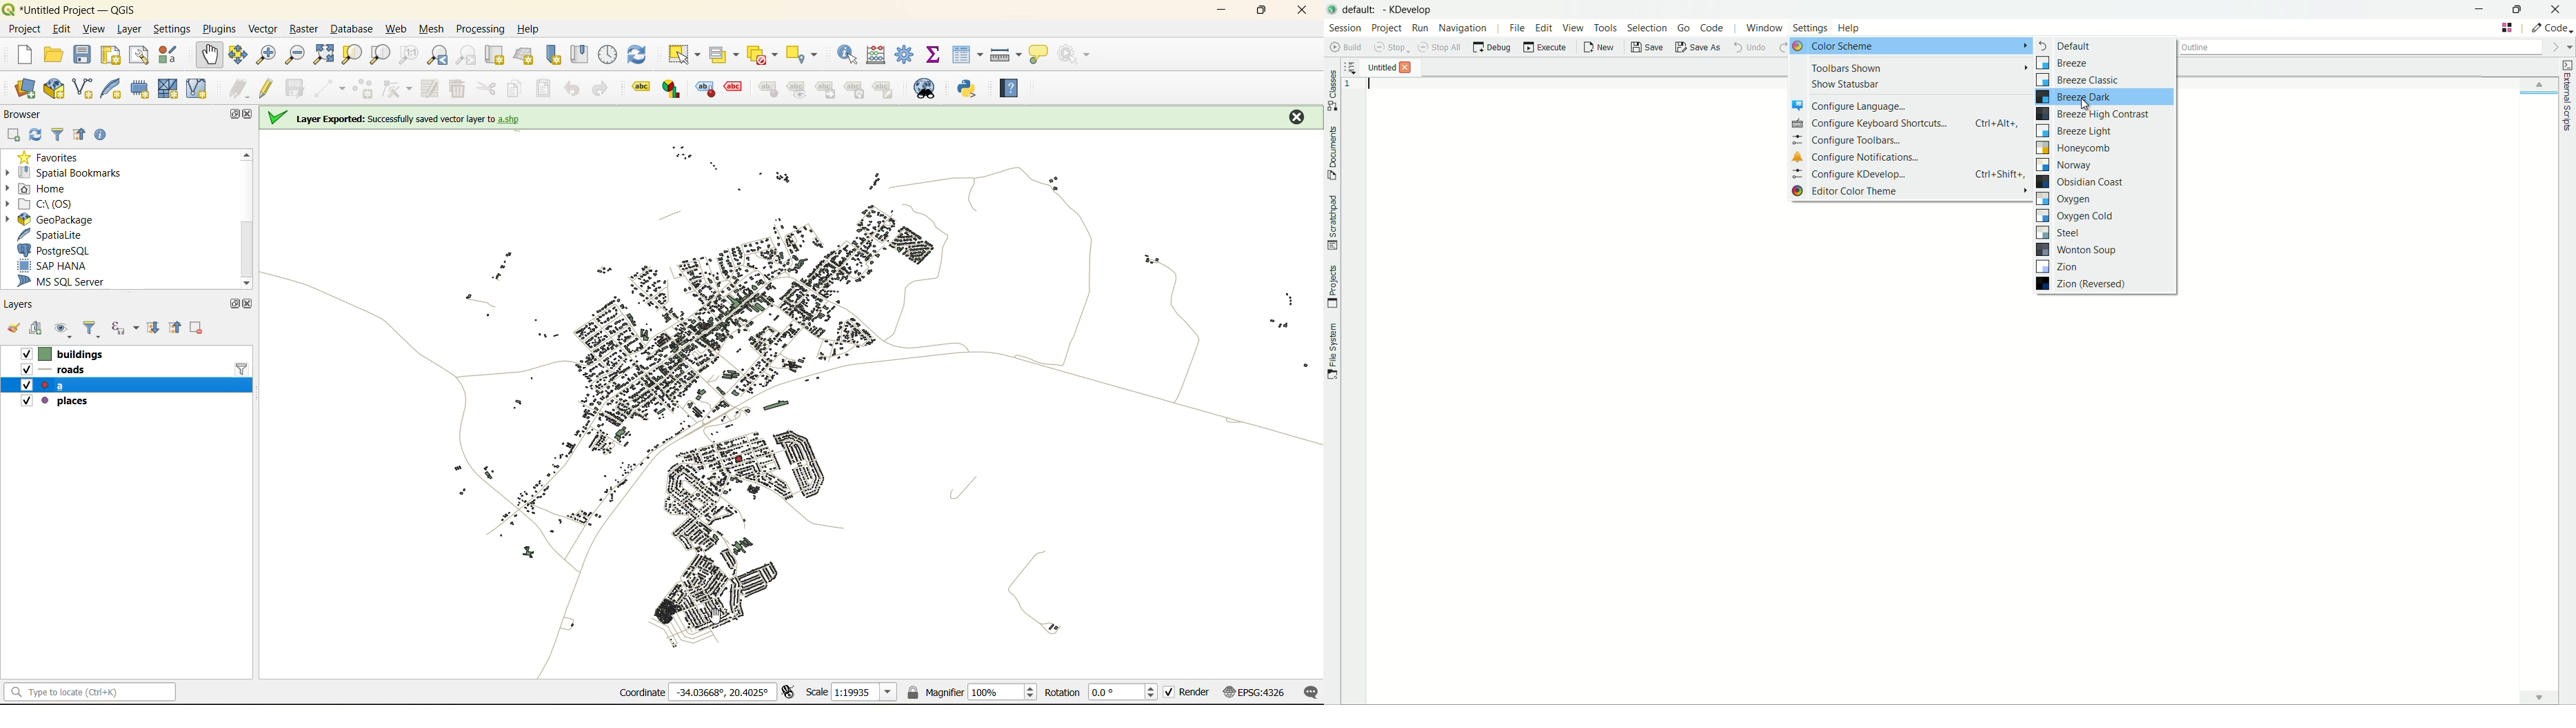 This screenshot has width=2576, height=728. What do you see at coordinates (719, 54) in the screenshot?
I see `select value` at bounding box center [719, 54].